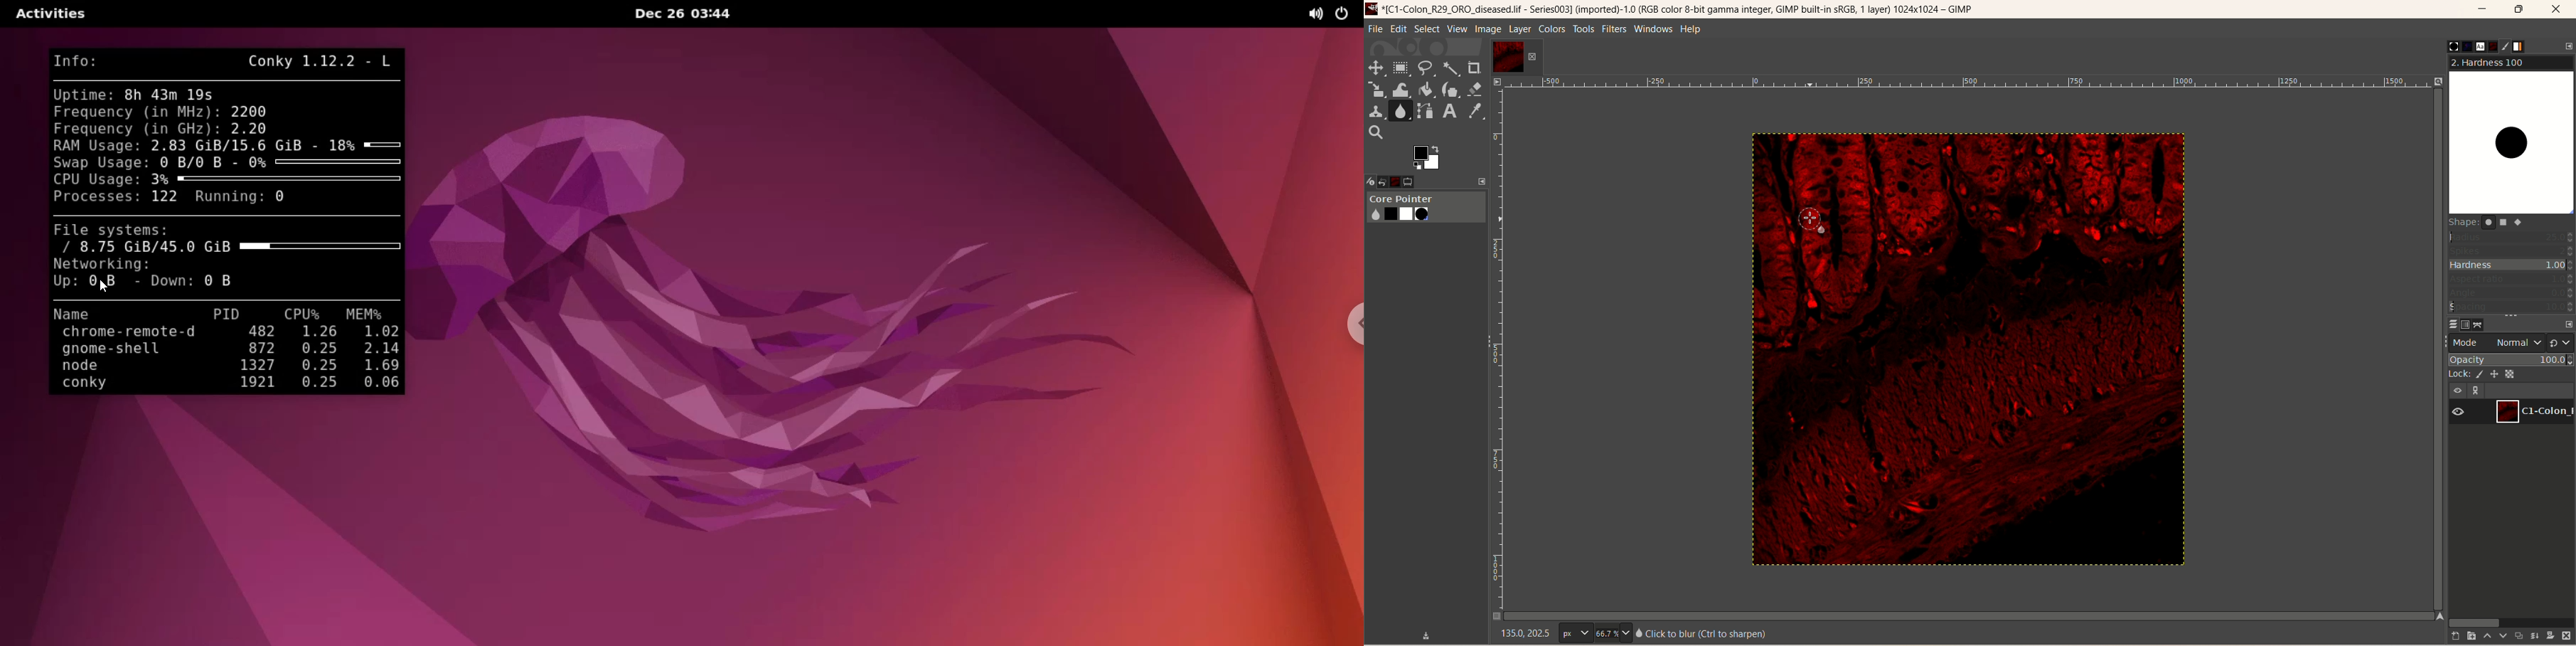  Describe the element at coordinates (2512, 135) in the screenshot. I see `hardness100` at that location.